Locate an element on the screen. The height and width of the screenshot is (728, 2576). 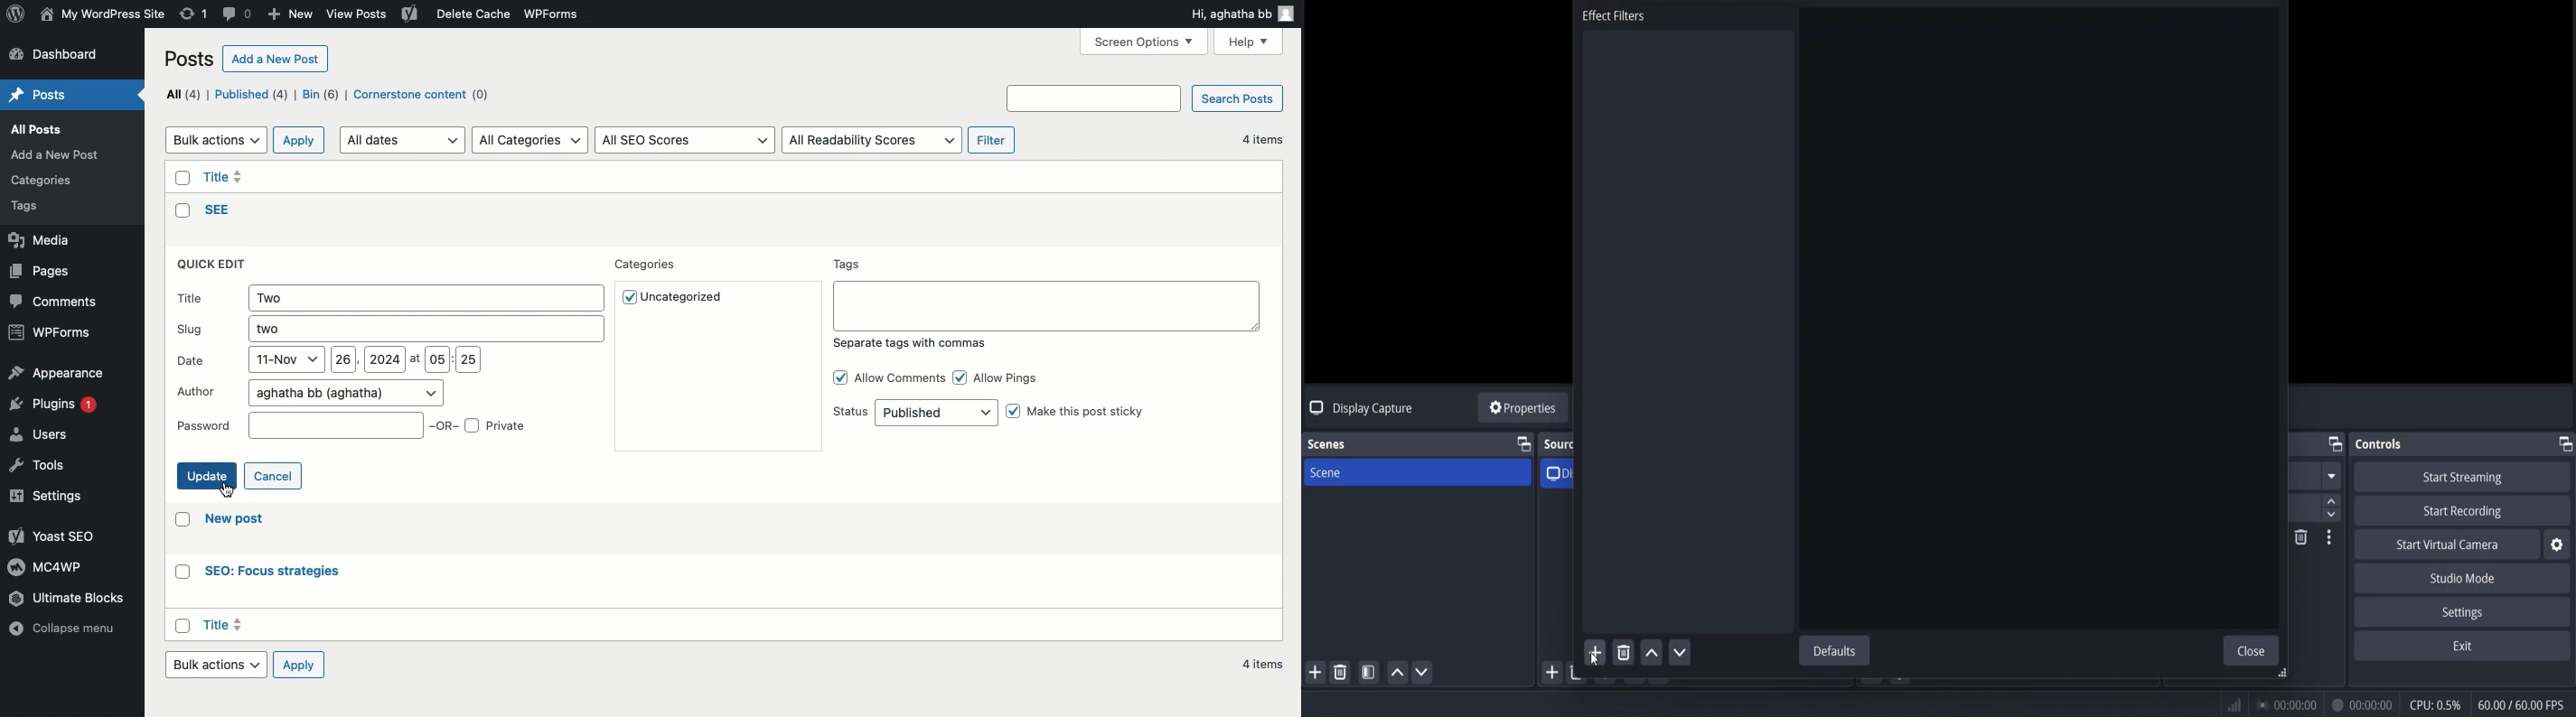
Tools is located at coordinates (37, 469).